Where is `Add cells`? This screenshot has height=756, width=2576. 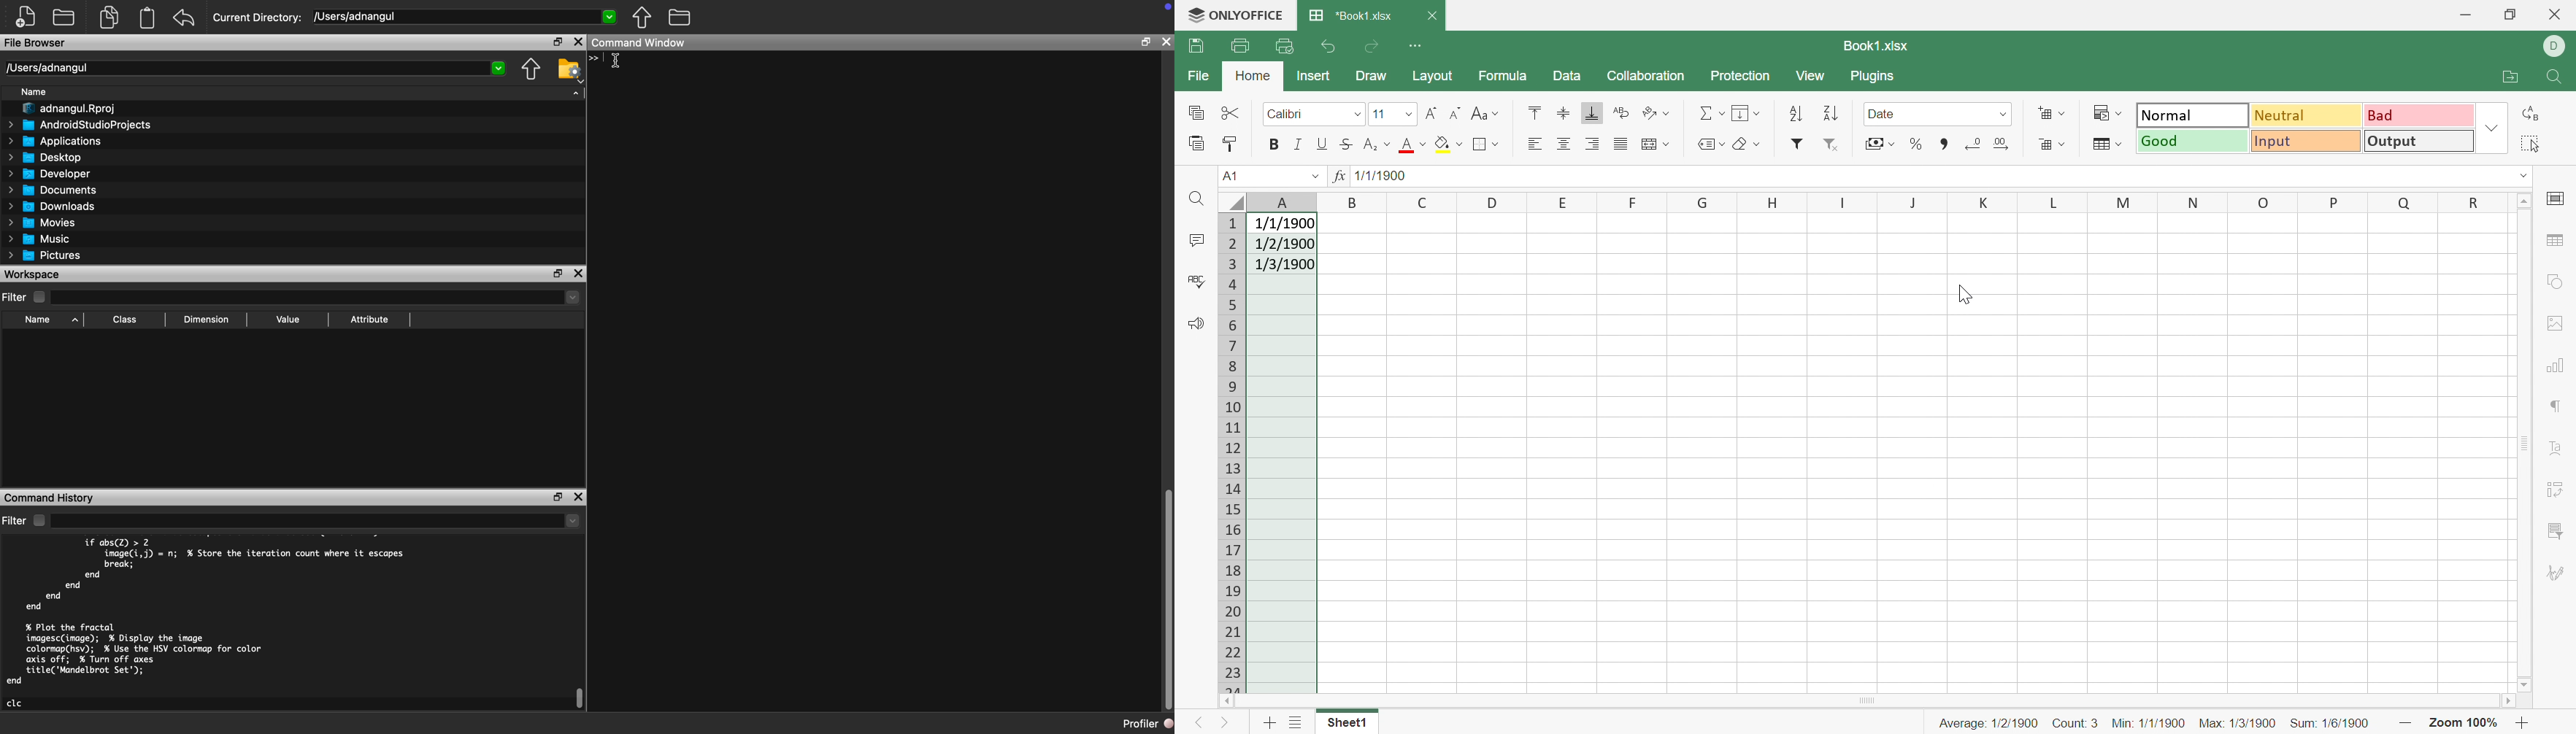
Add cells is located at coordinates (2050, 112).